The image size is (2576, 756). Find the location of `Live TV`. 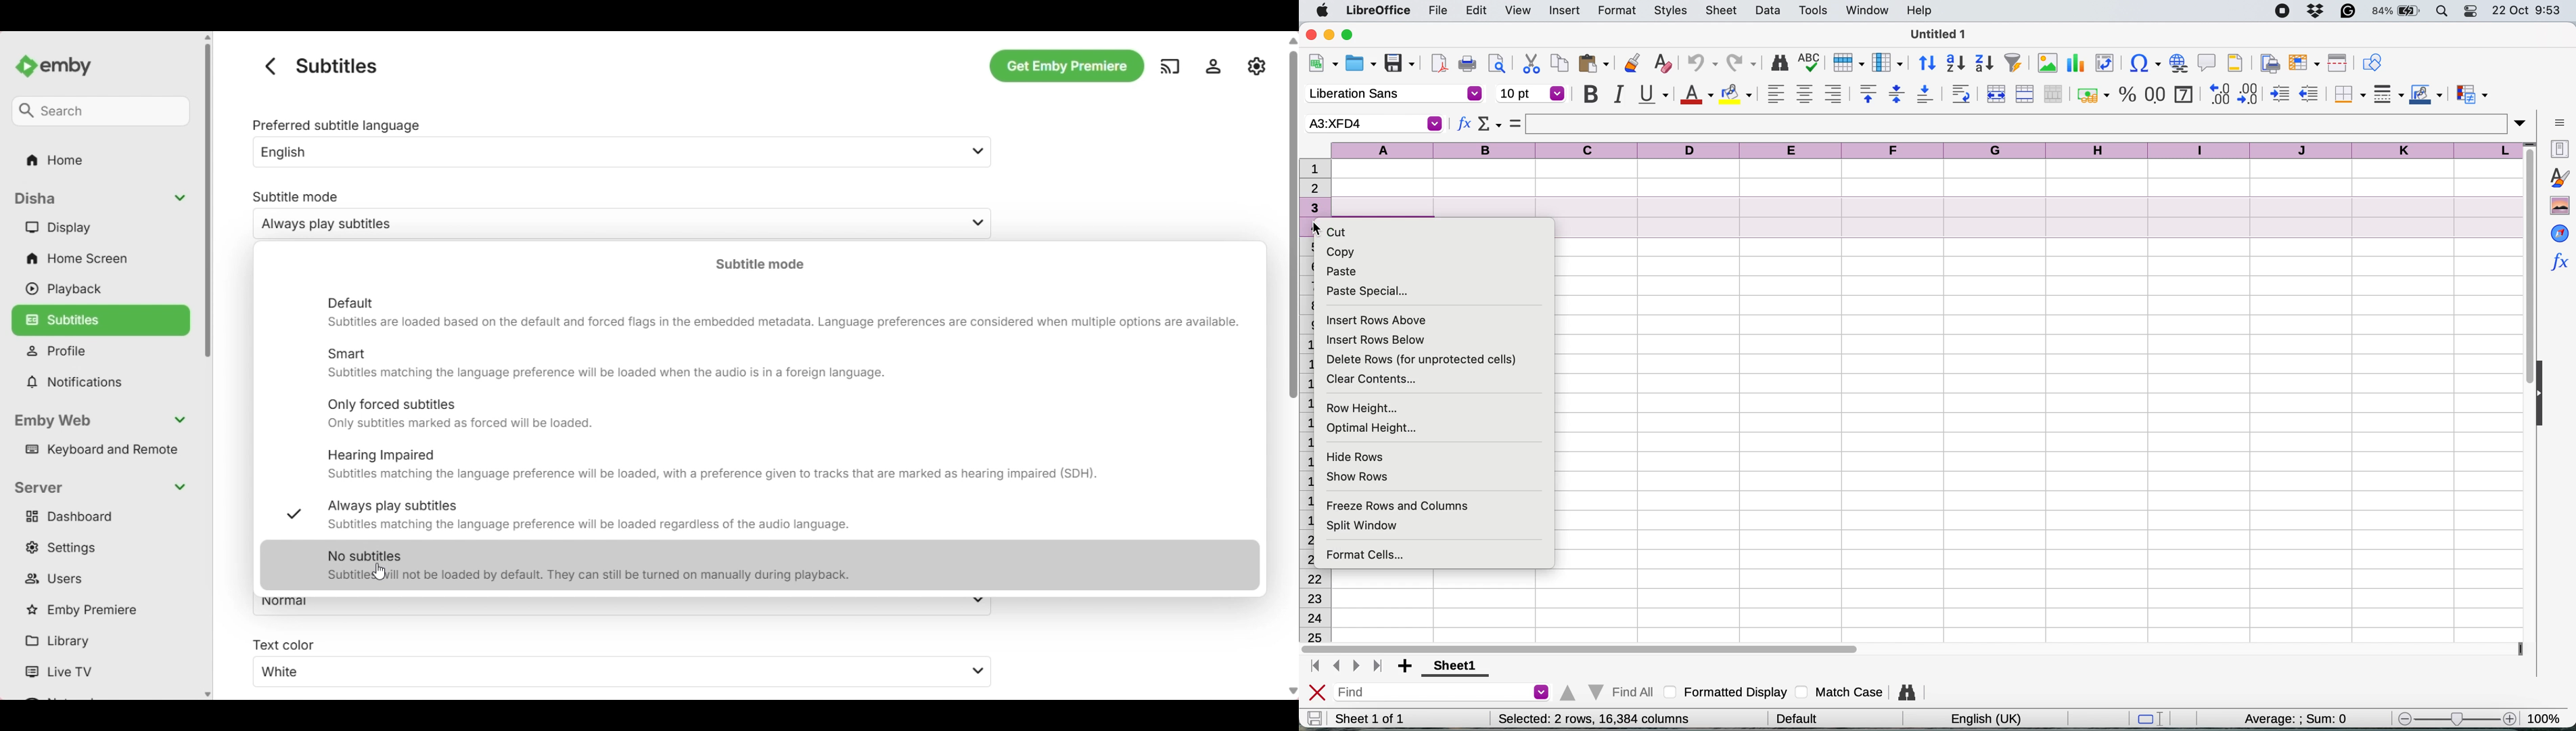

Live TV is located at coordinates (104, 672).